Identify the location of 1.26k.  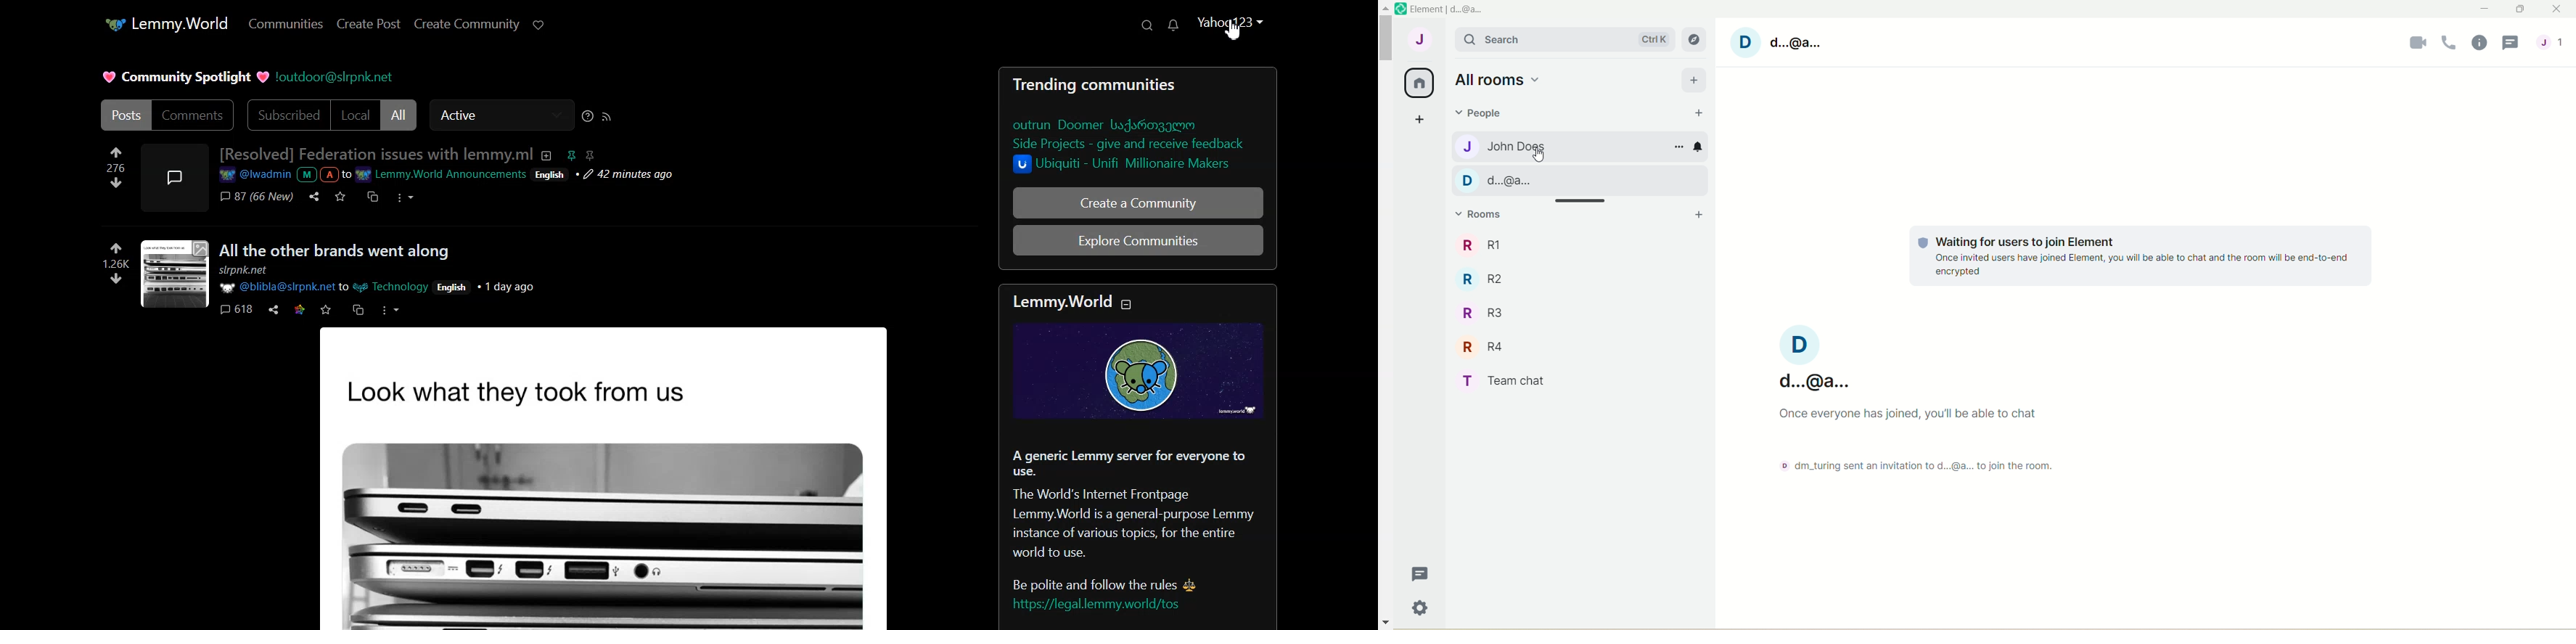
(108, 264).